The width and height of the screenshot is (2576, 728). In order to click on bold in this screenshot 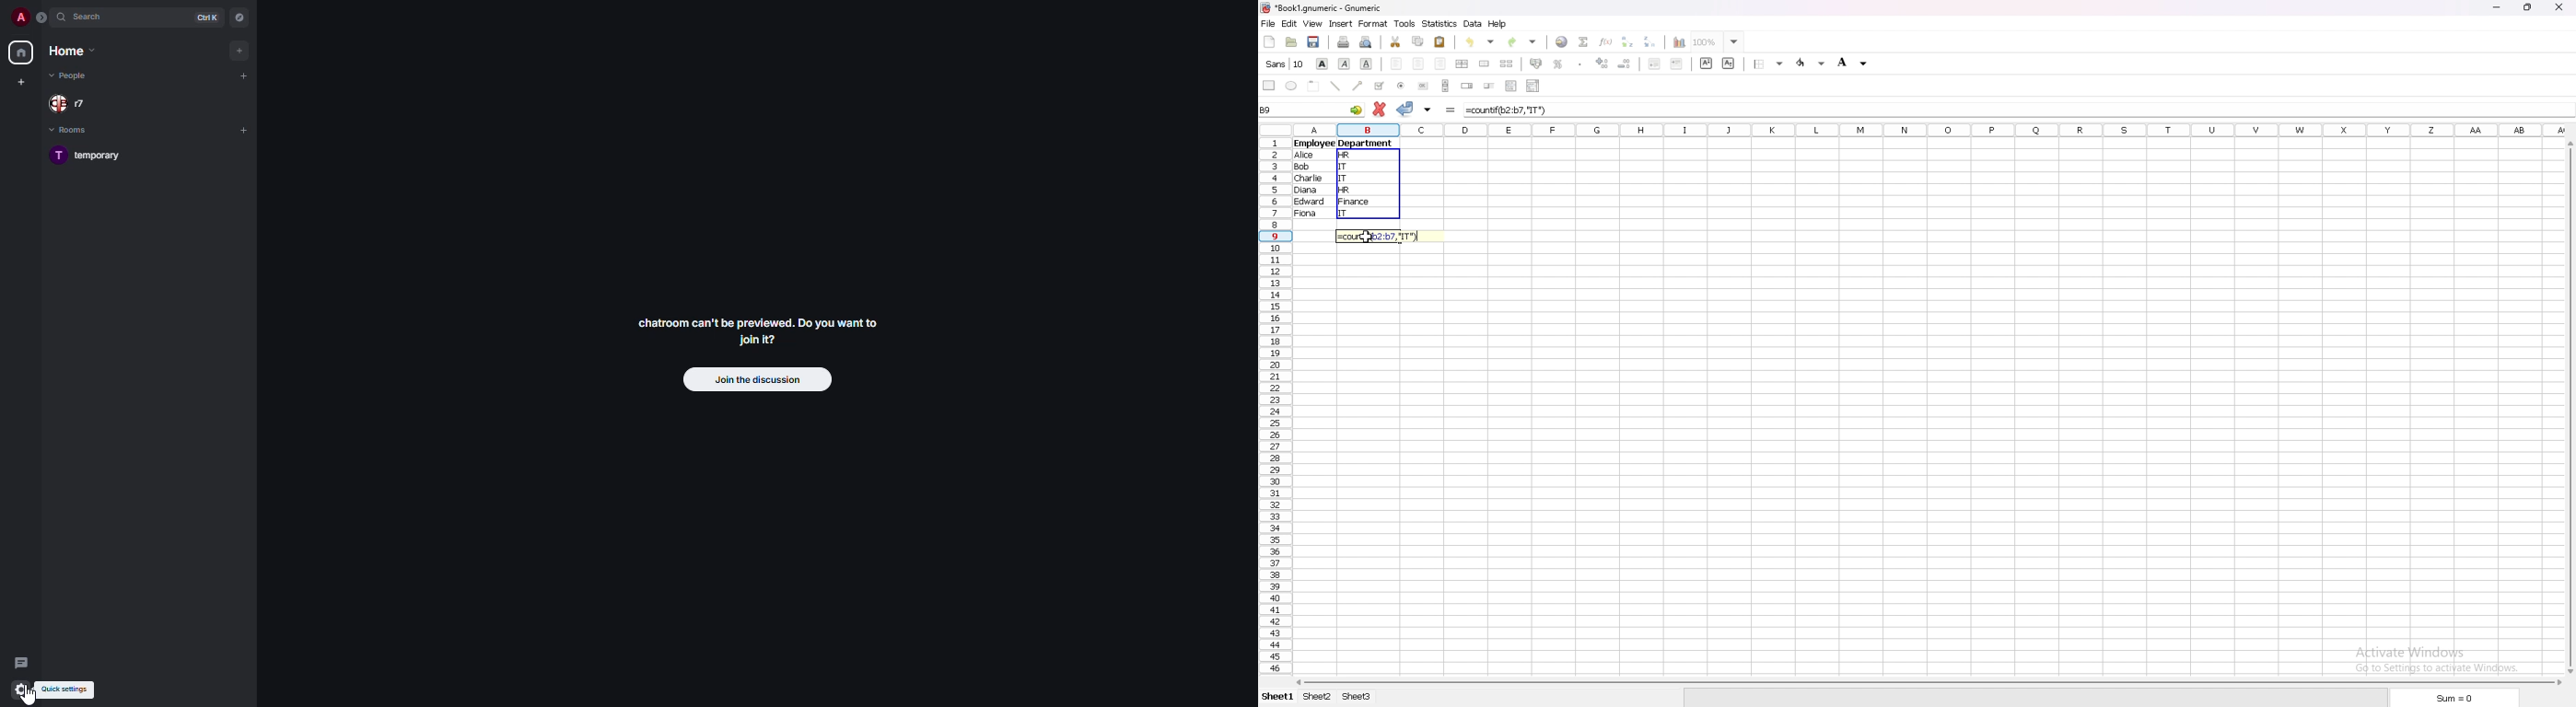, I will do `click(1322, 63)`.